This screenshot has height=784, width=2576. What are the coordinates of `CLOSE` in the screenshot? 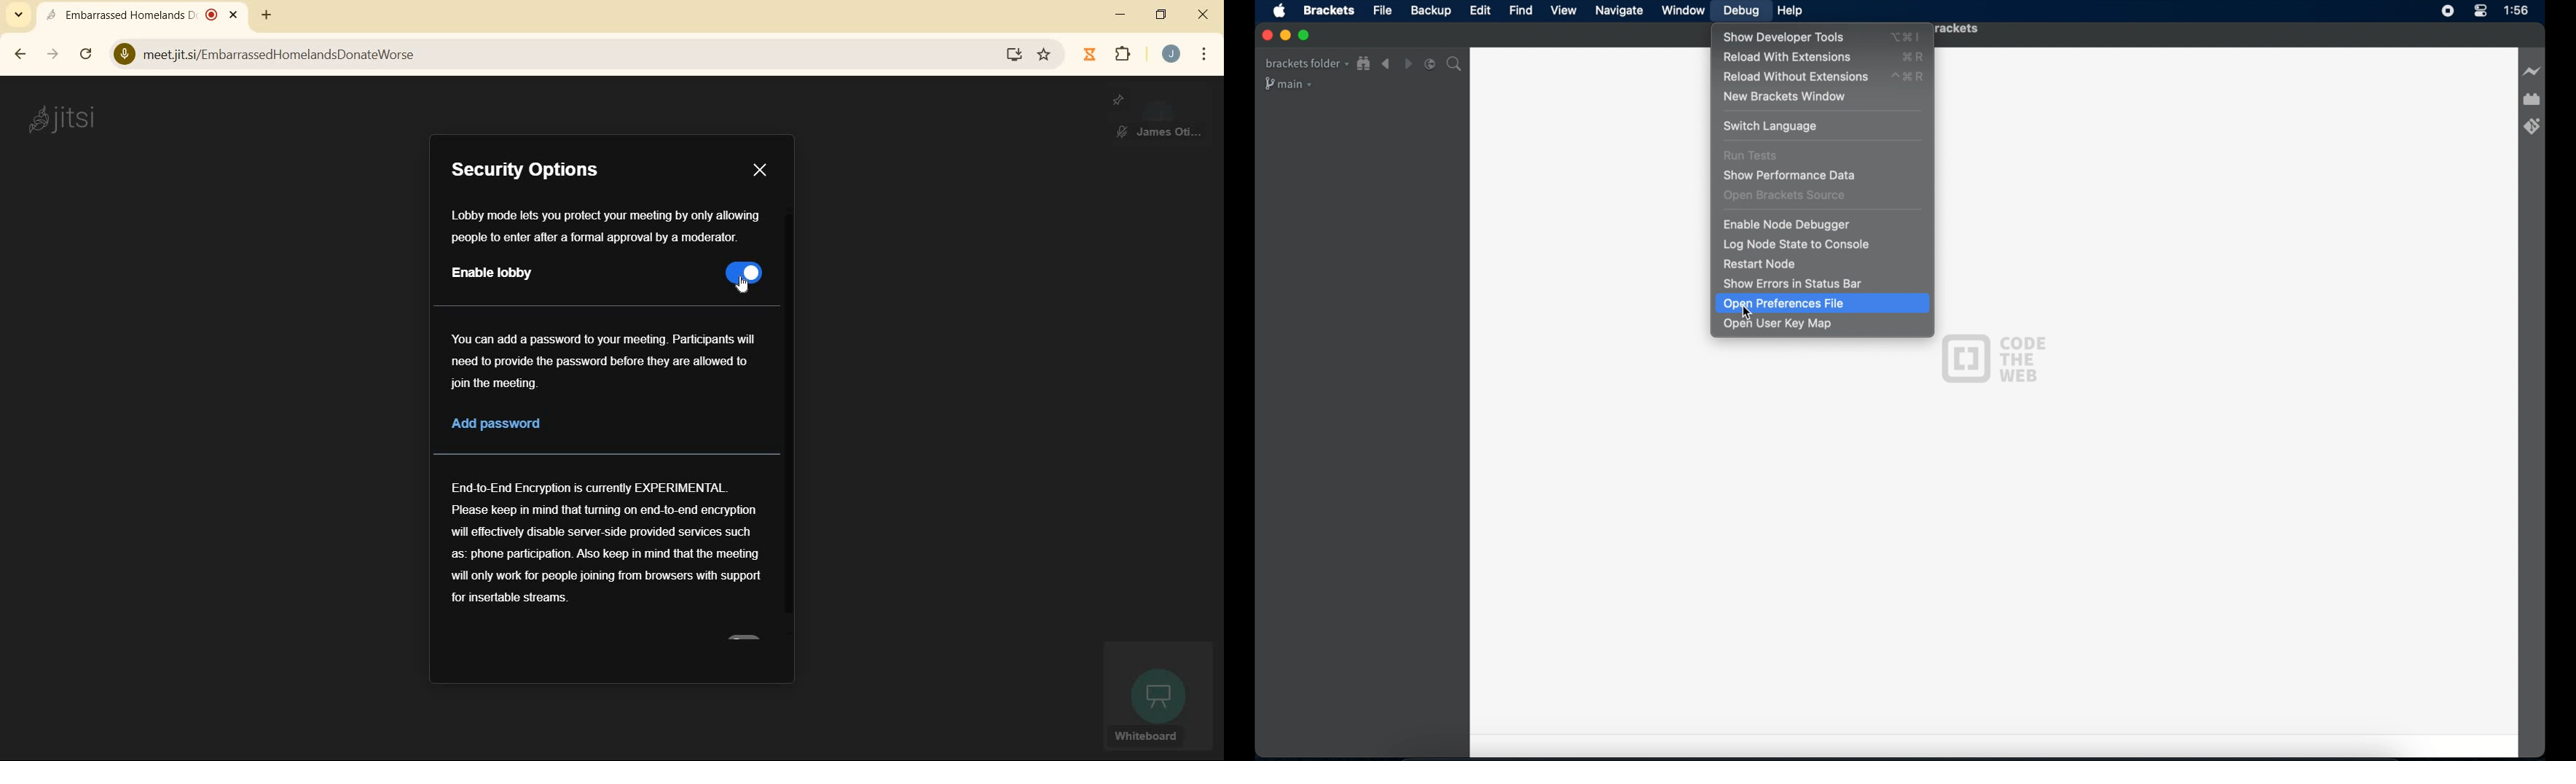 It's located at (759, 172).